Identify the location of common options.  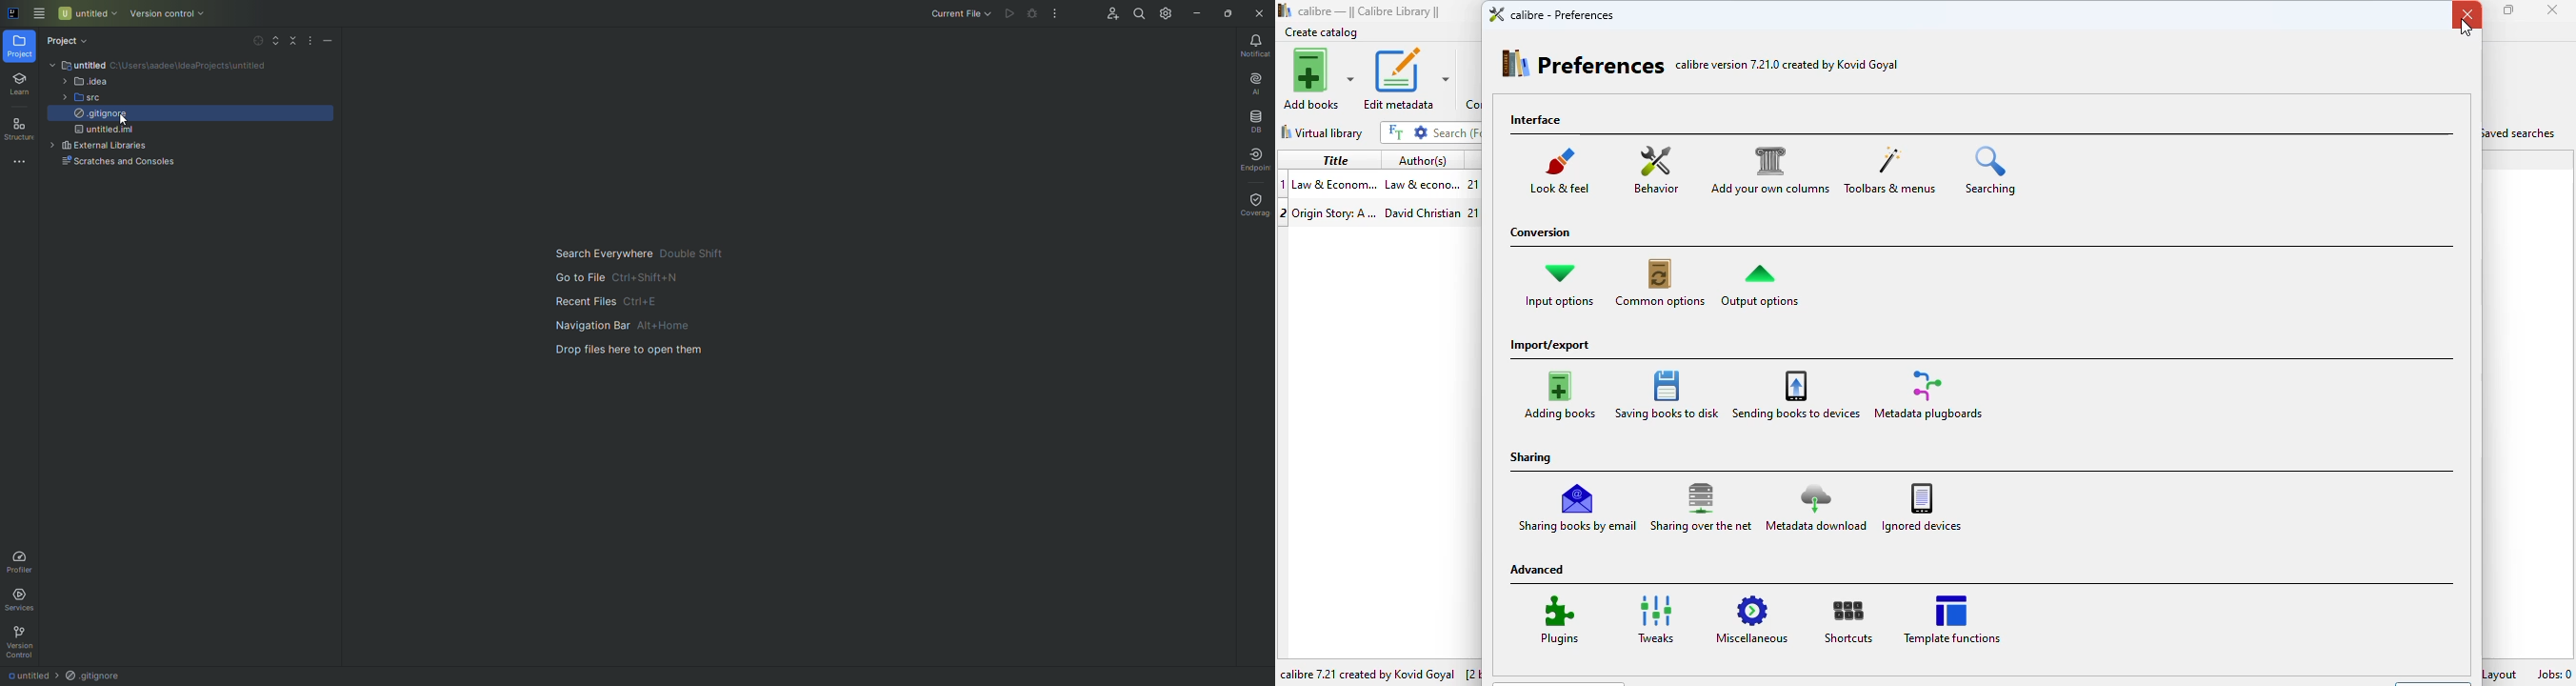
(1660, 283).